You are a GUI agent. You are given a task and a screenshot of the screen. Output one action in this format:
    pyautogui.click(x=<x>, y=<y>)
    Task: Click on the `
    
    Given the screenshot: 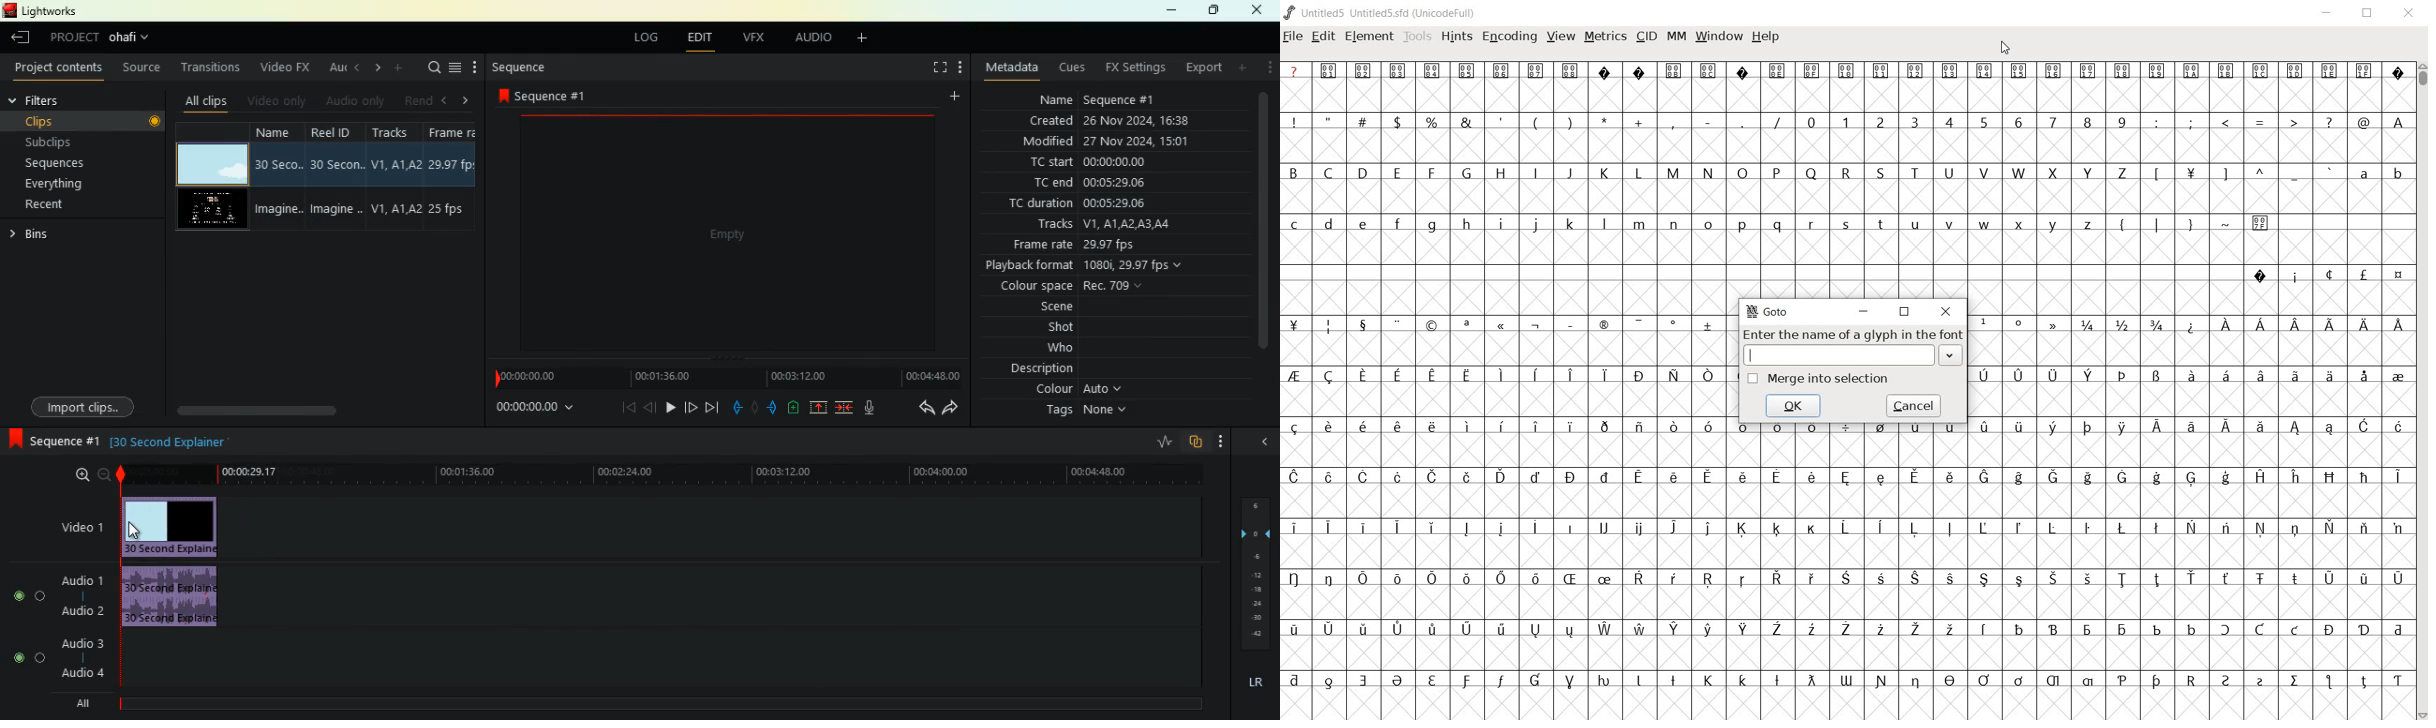 What is the action you would take?
    pyautogui.click(x=2328, y=173)
    